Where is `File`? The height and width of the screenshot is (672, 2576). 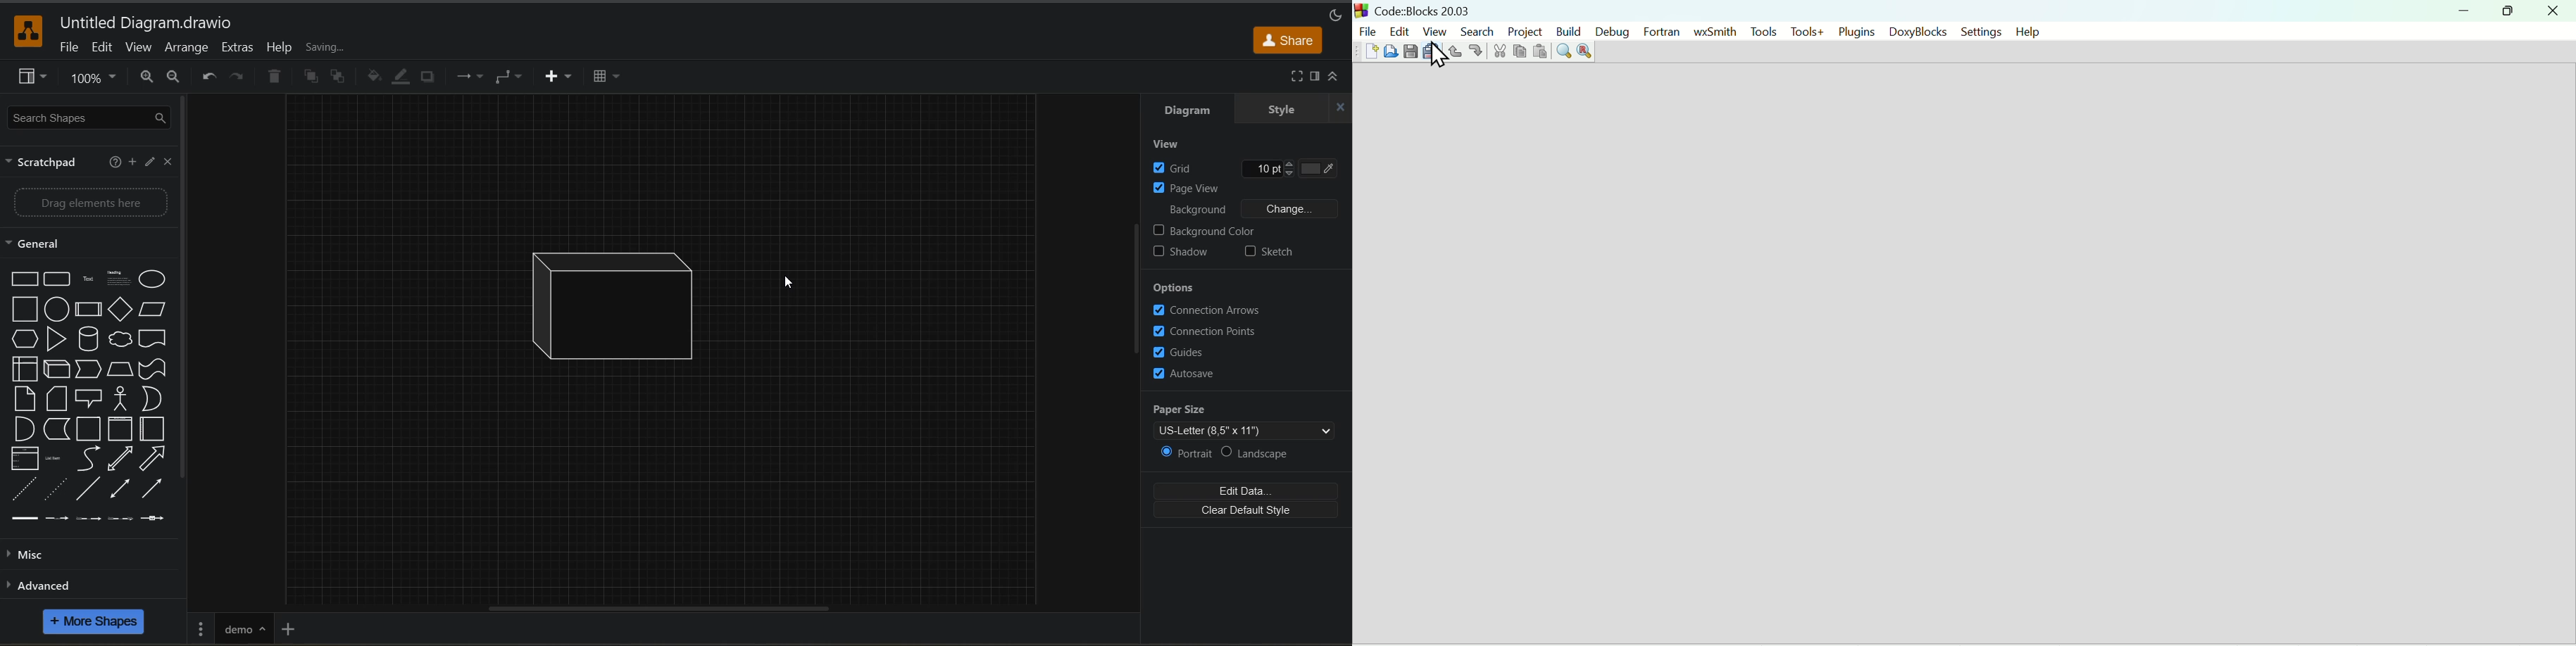
File is located at coordinates (1366, 29).